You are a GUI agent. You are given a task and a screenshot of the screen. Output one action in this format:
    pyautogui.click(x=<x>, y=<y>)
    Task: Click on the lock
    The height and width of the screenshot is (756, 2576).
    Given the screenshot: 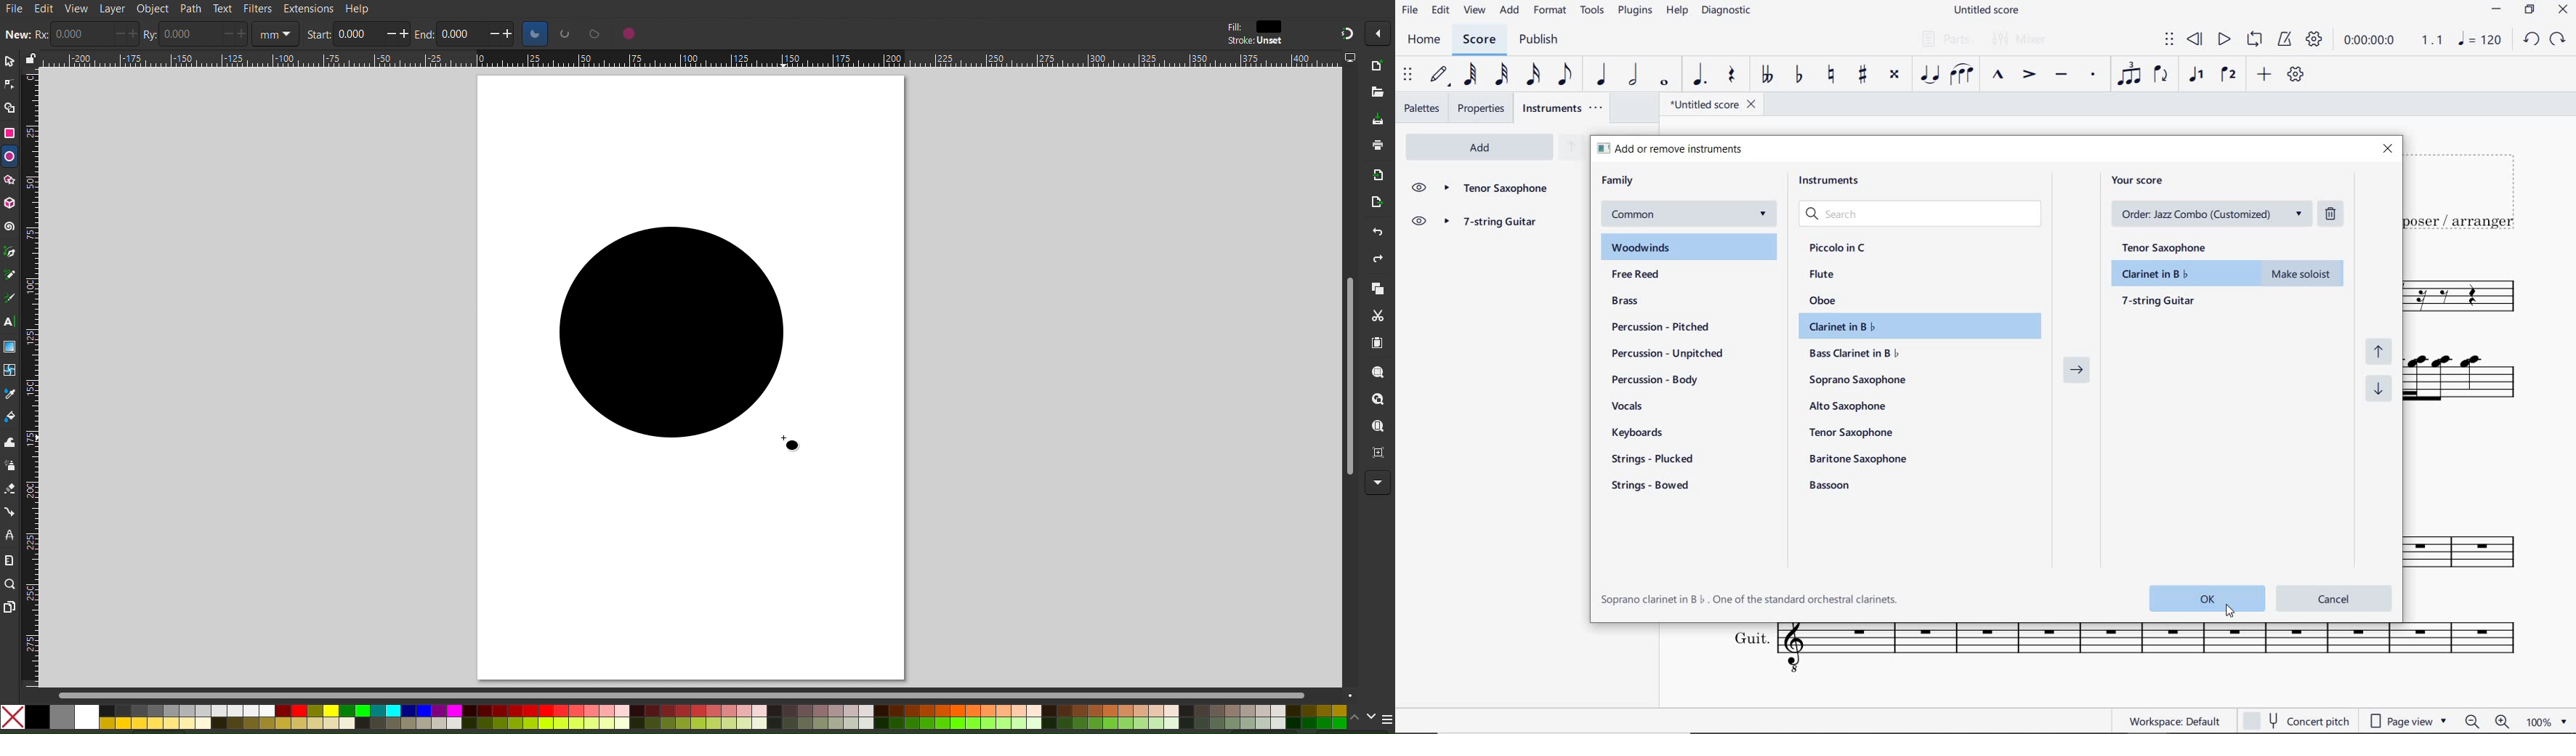 What is the action you would take?
    pyautogui.click(x=30, y=57)
    